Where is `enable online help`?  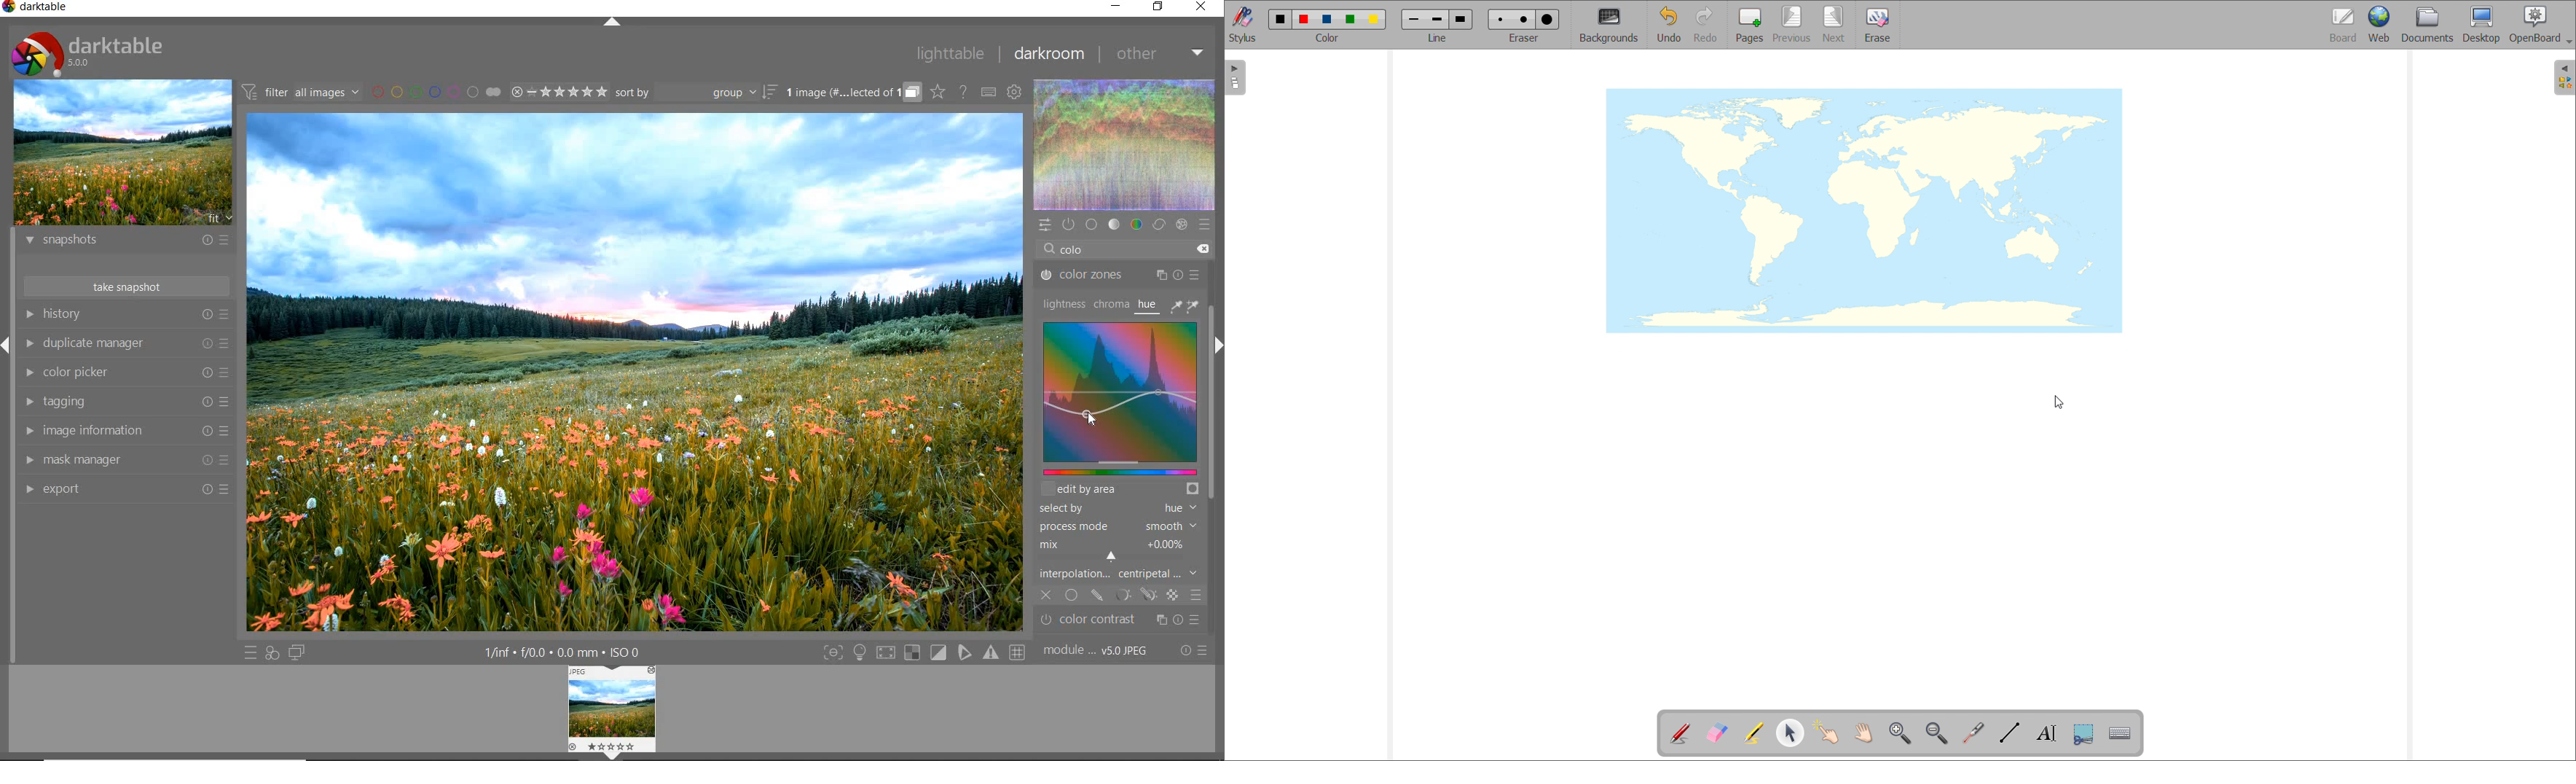
enable online help is located at coordinates (964, 93).